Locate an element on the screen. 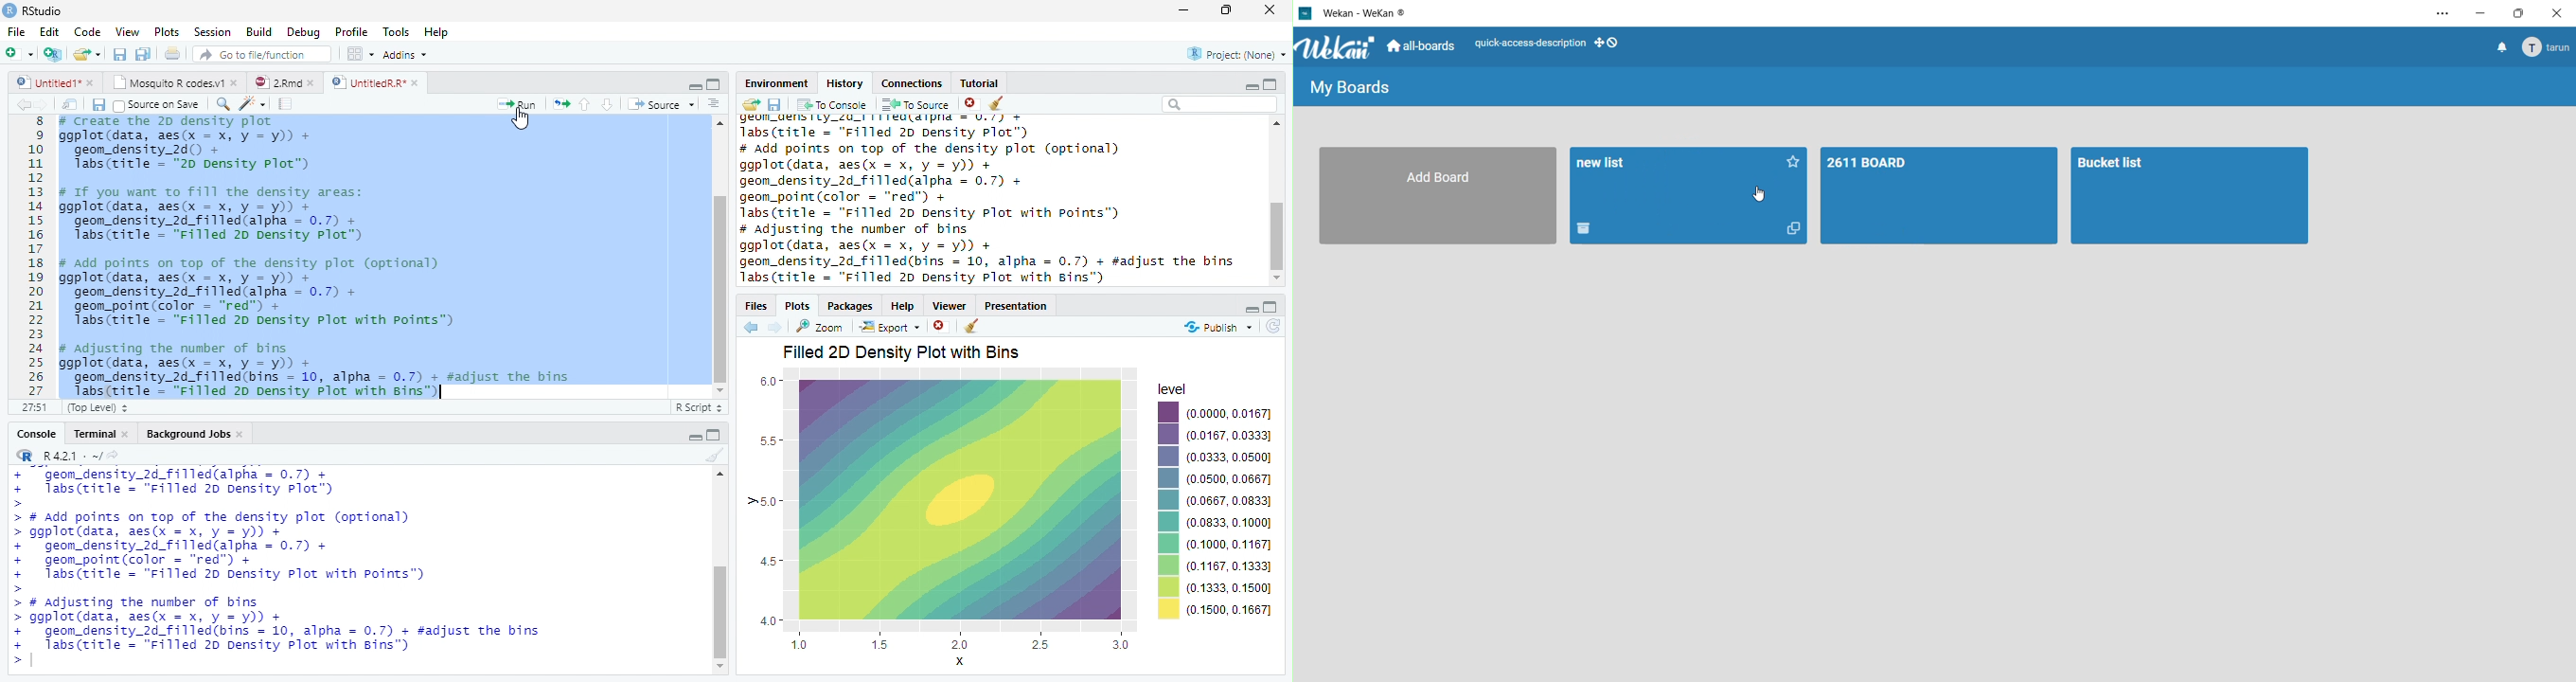  board 1 is located at coordinates (1939, 197).